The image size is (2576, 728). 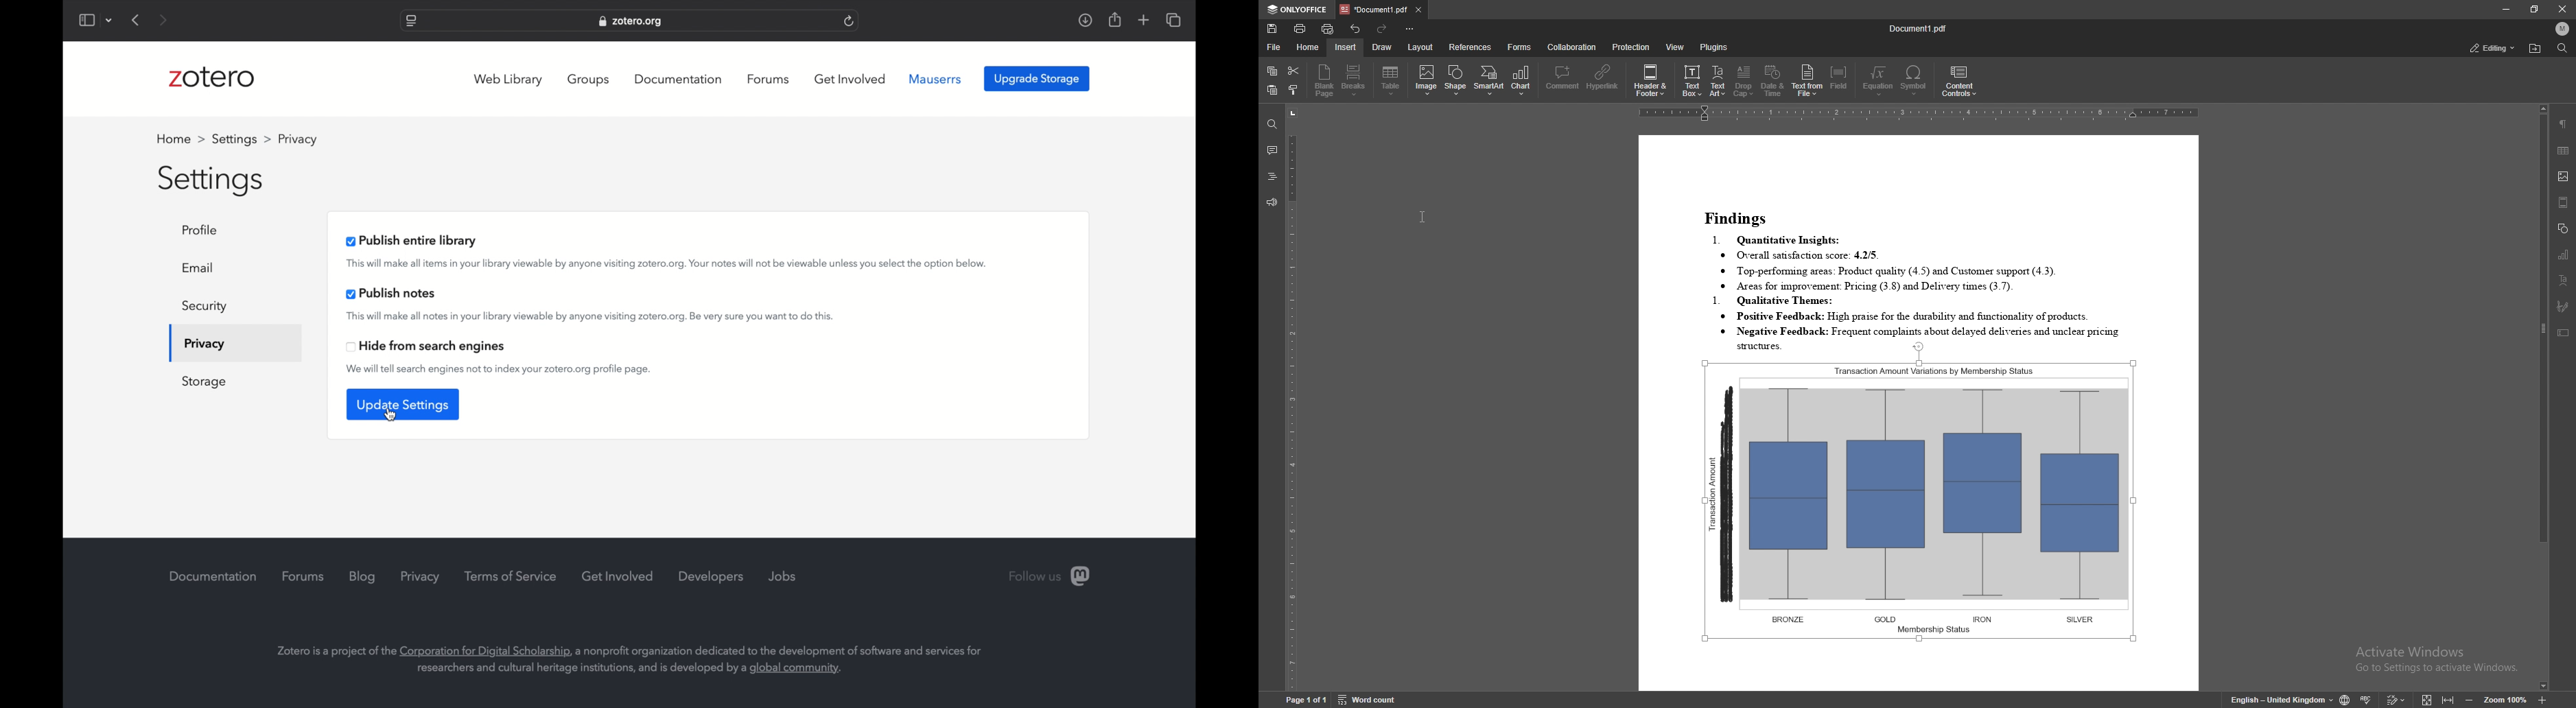 I want to click on previous, so click(x=136, y=20).